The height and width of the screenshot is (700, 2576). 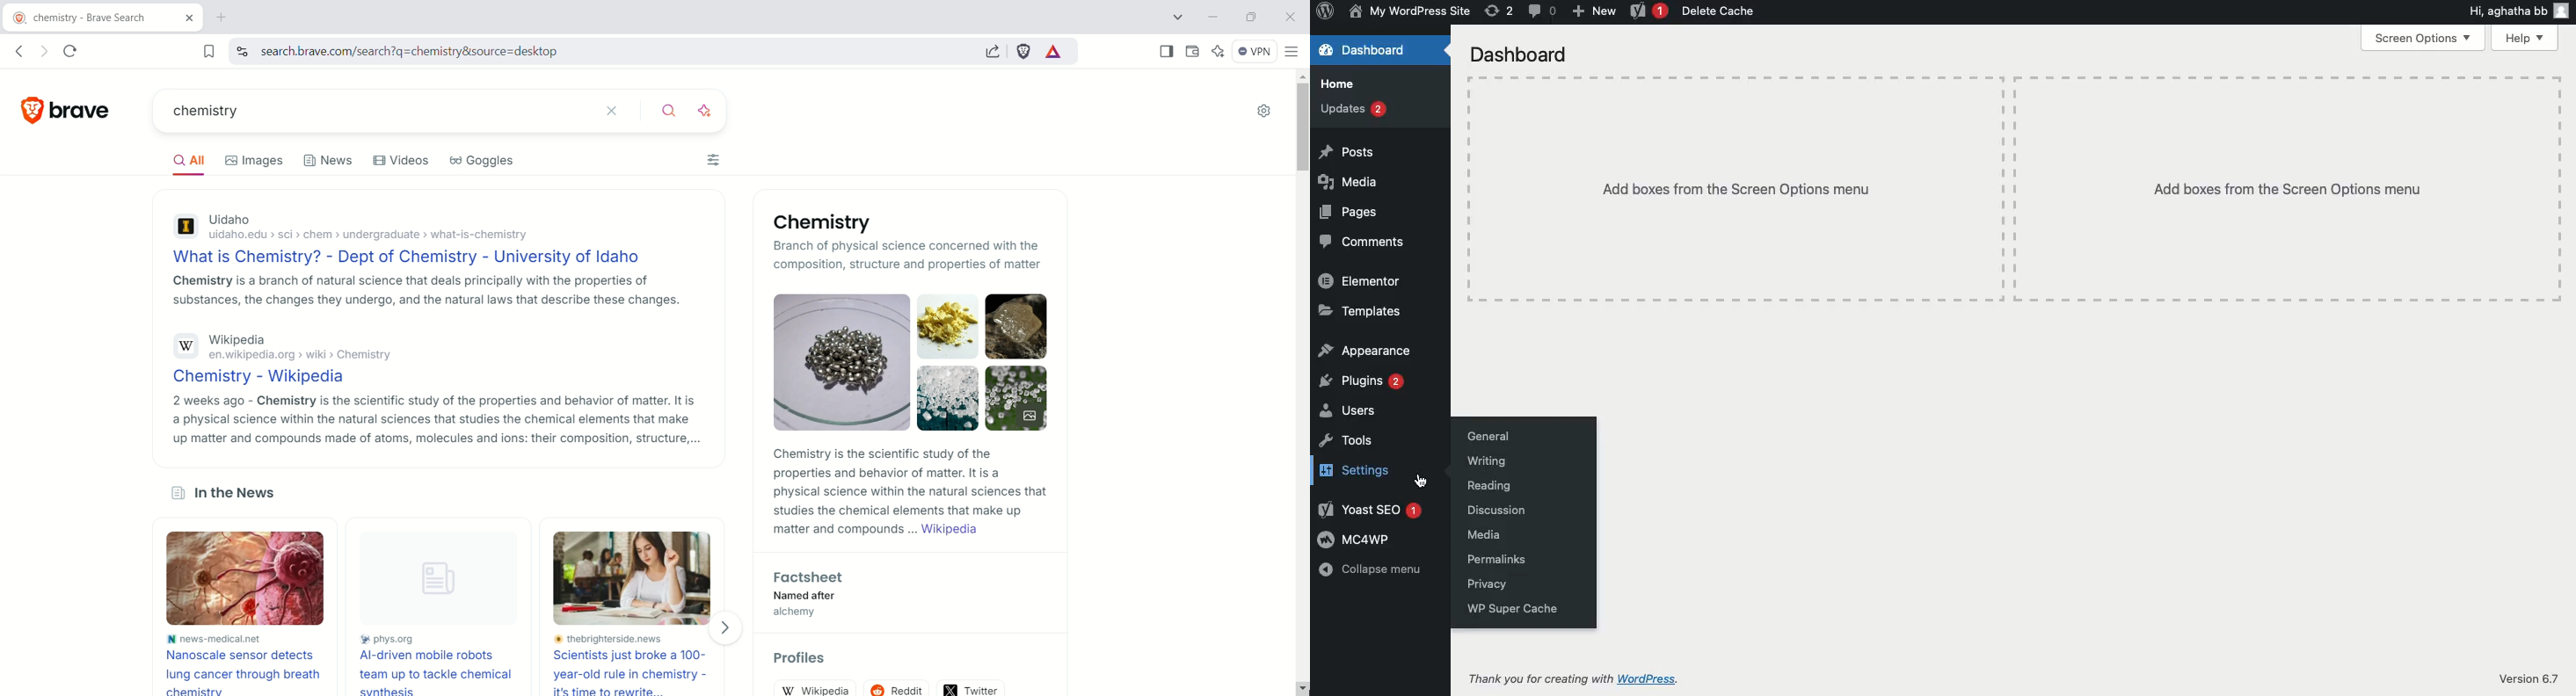 I want to click on MC4WP, so click(x=1352, y=540).